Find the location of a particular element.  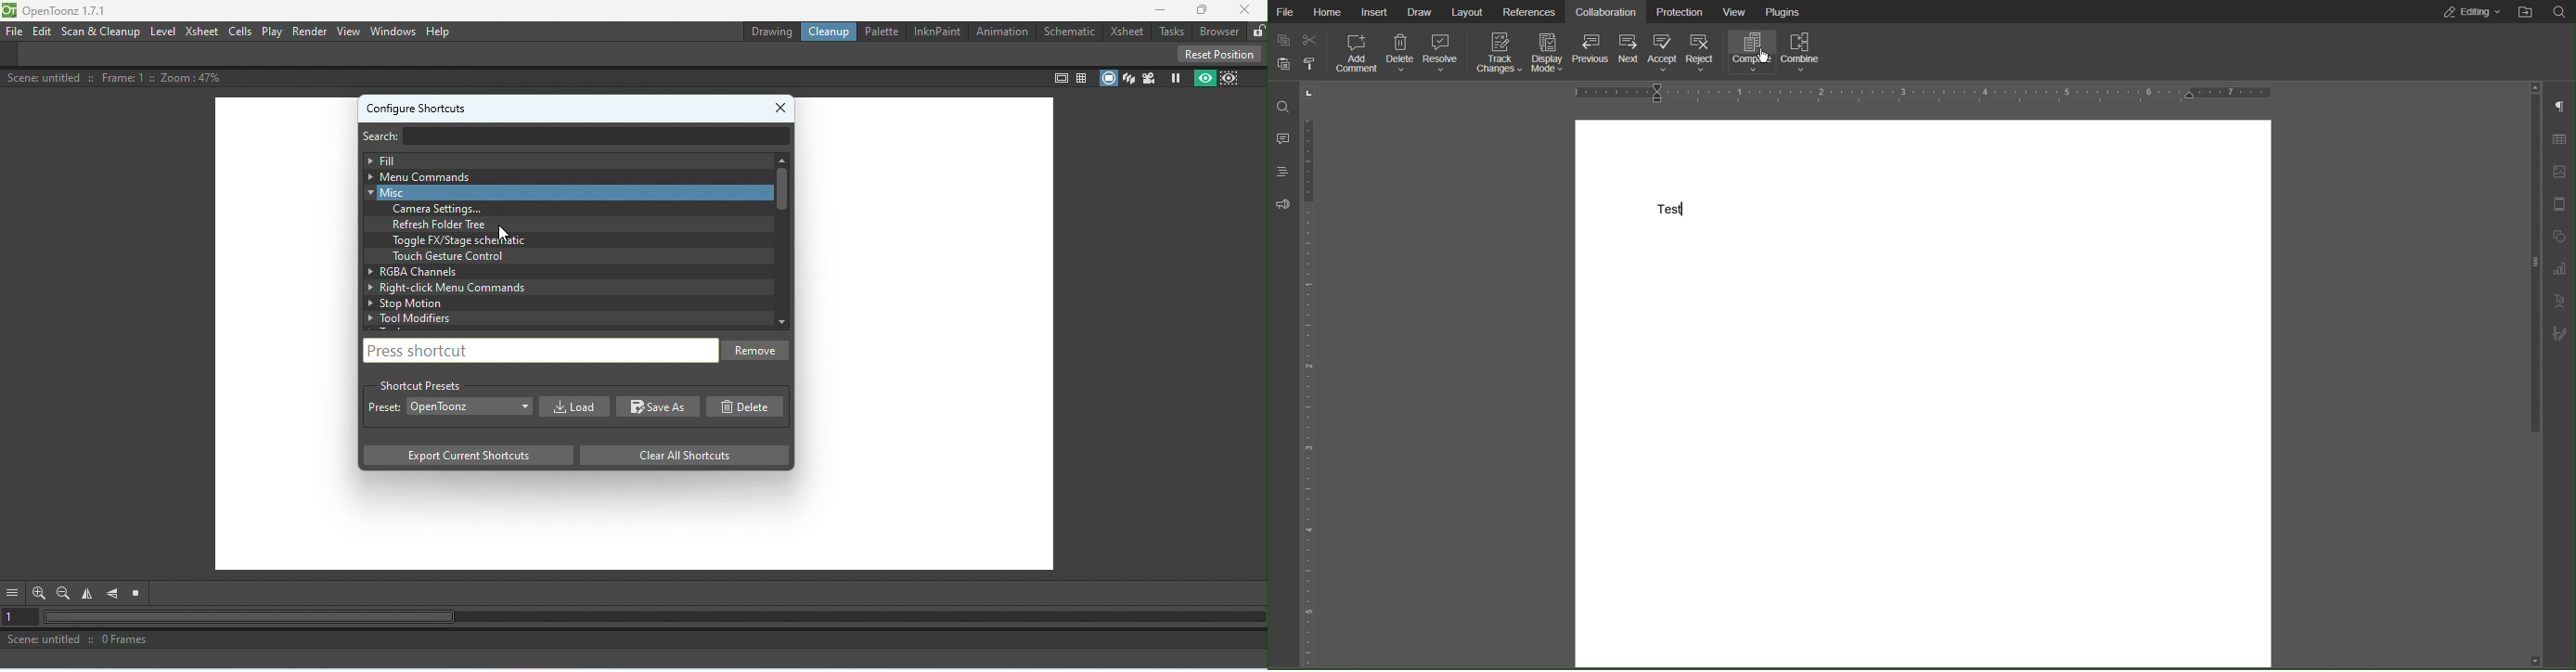

Freeze is located at coordinates (1172, 79).